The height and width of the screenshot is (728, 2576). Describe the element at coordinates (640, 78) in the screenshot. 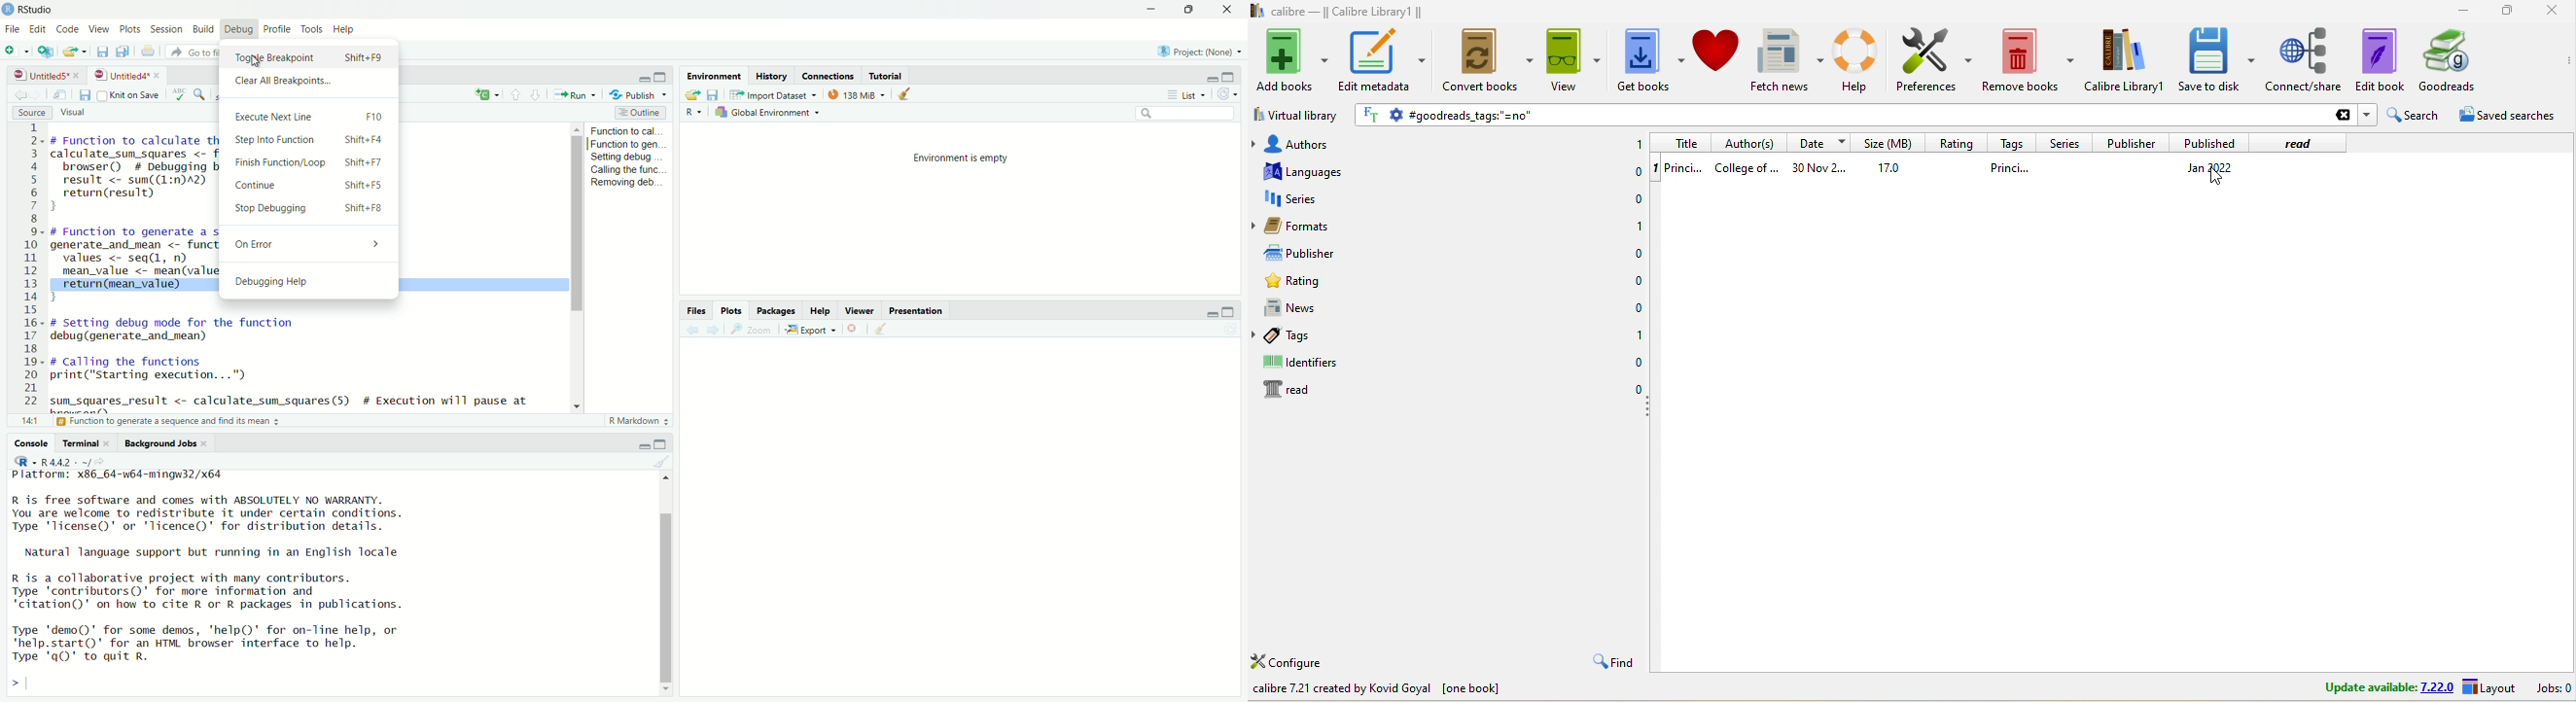

I see `minimize` at that location.